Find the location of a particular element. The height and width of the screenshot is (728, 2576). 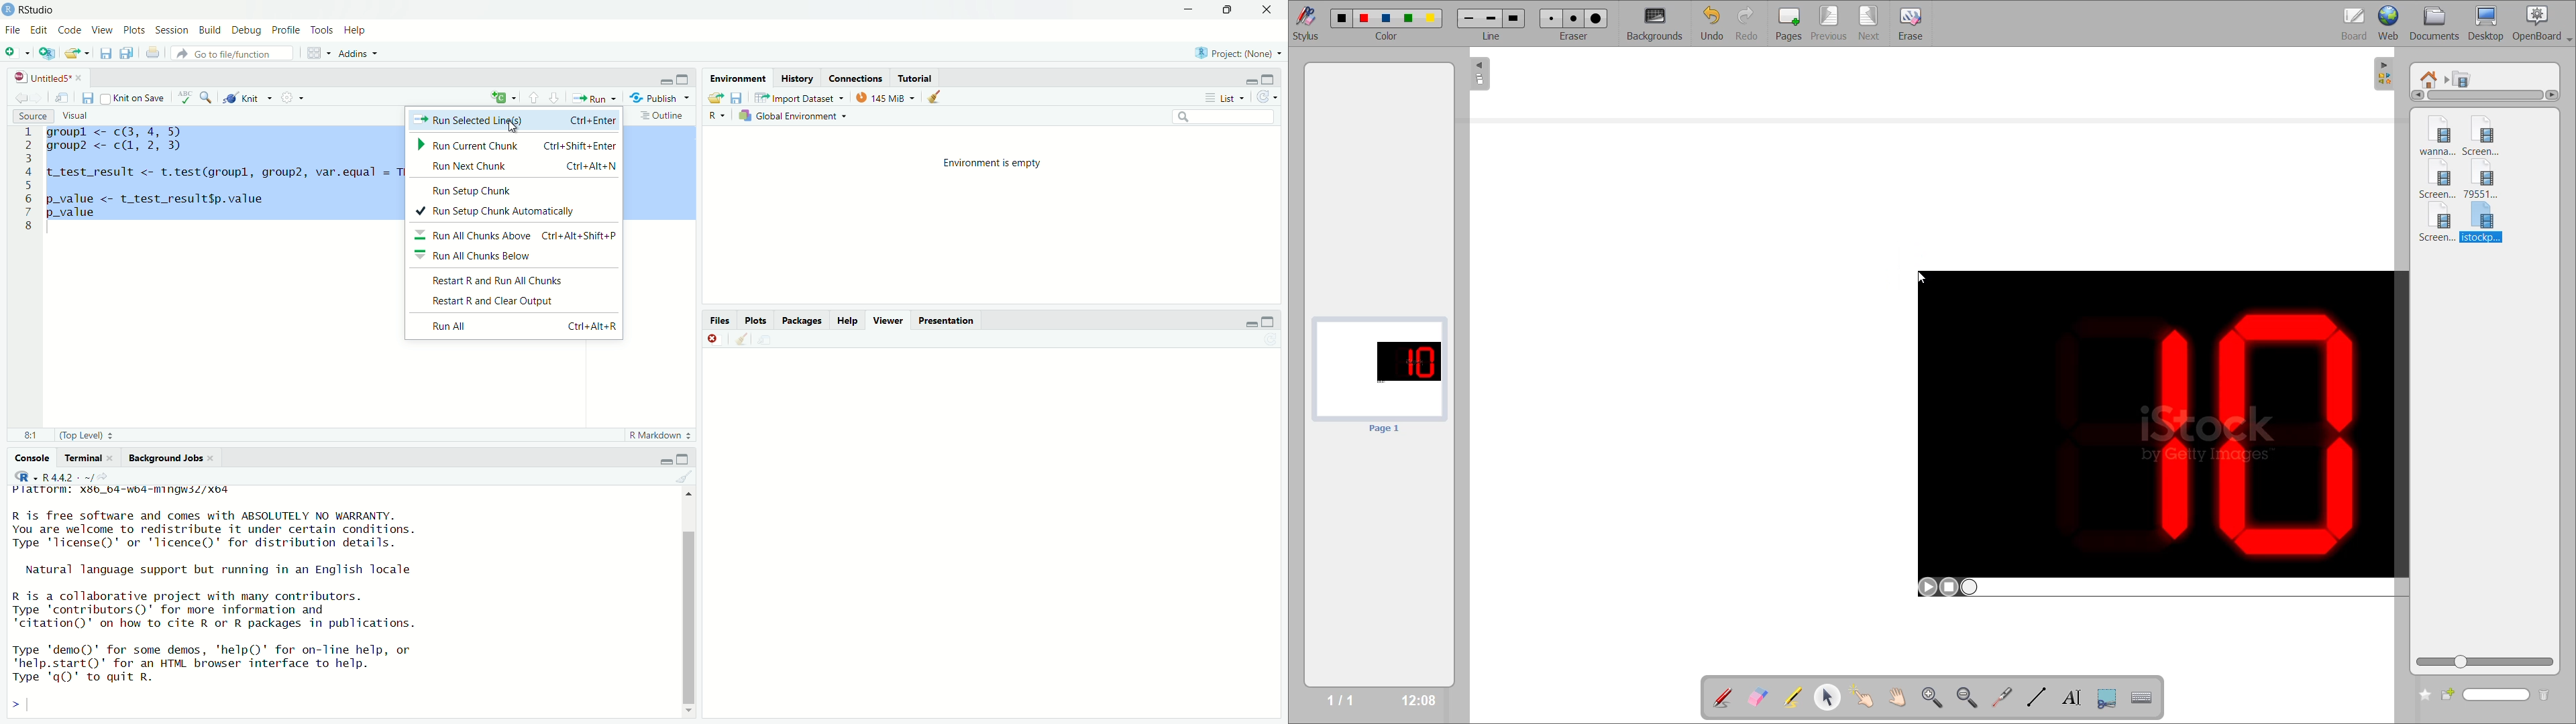

Run Next Chunk Ctrl+Alt+N is located at coordinates (517, 166).